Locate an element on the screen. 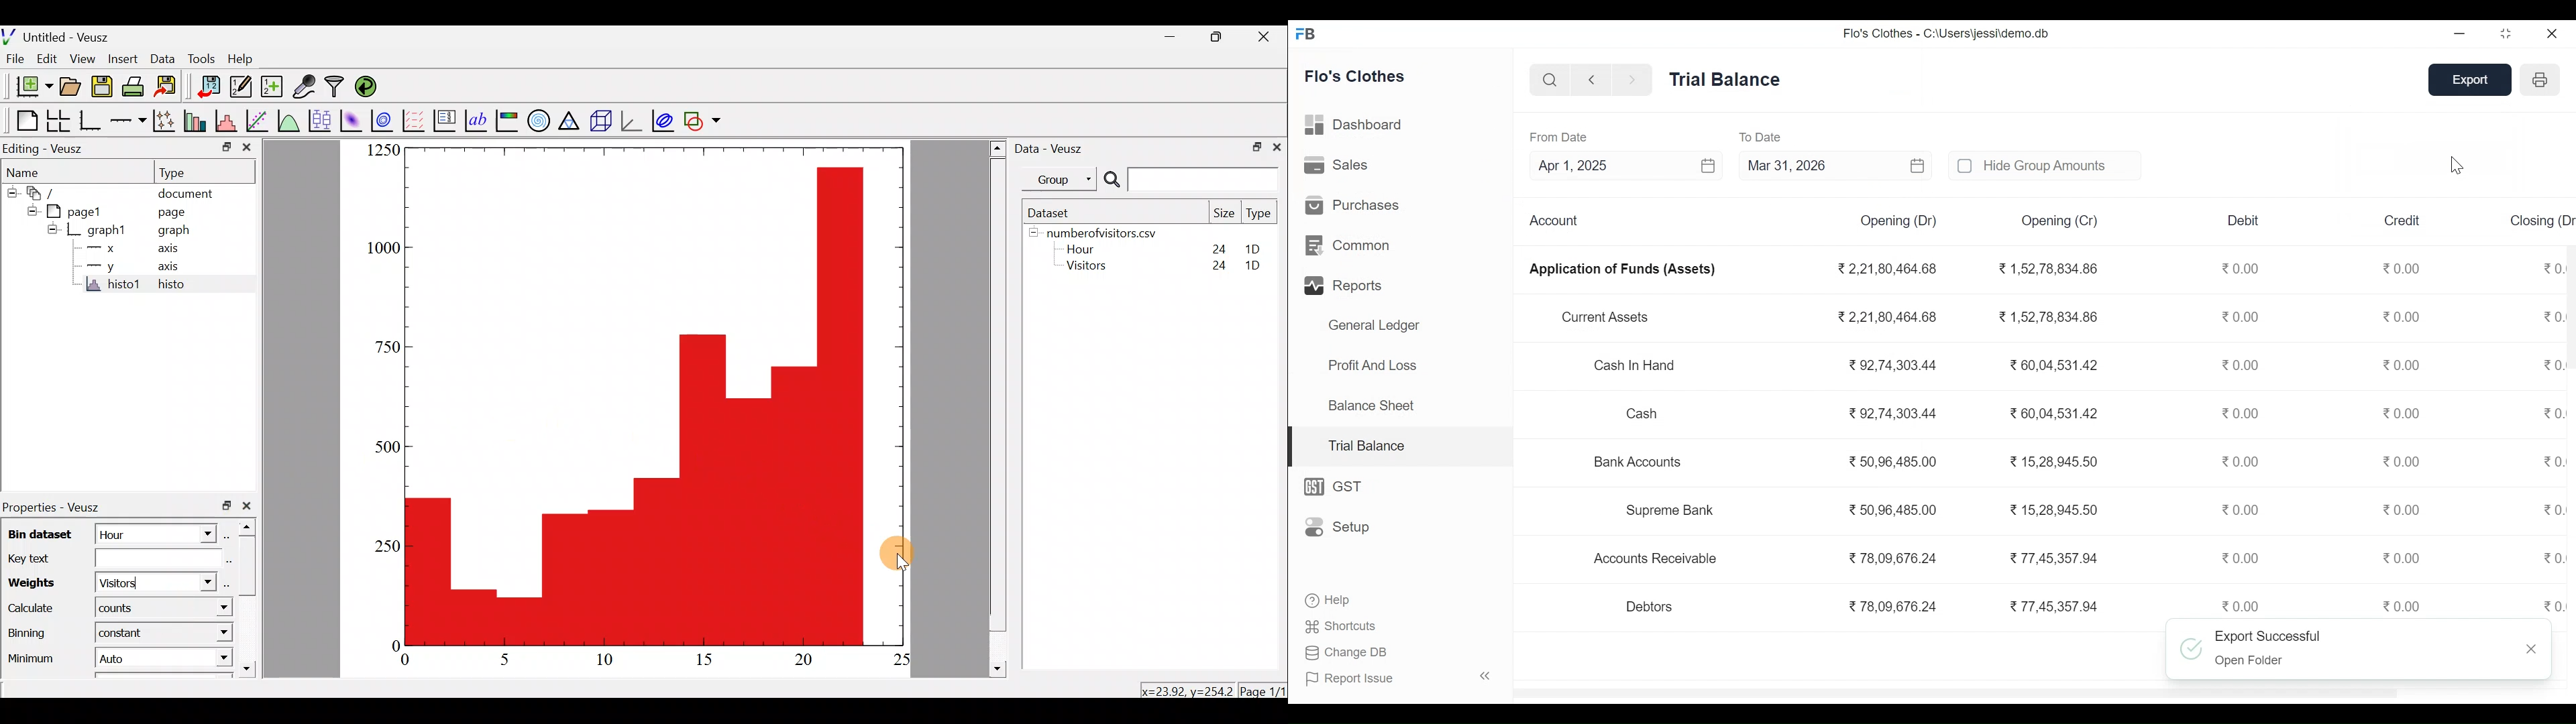 The image size is (2576, 728). 0.00 is located at coordinates (2404, 365).